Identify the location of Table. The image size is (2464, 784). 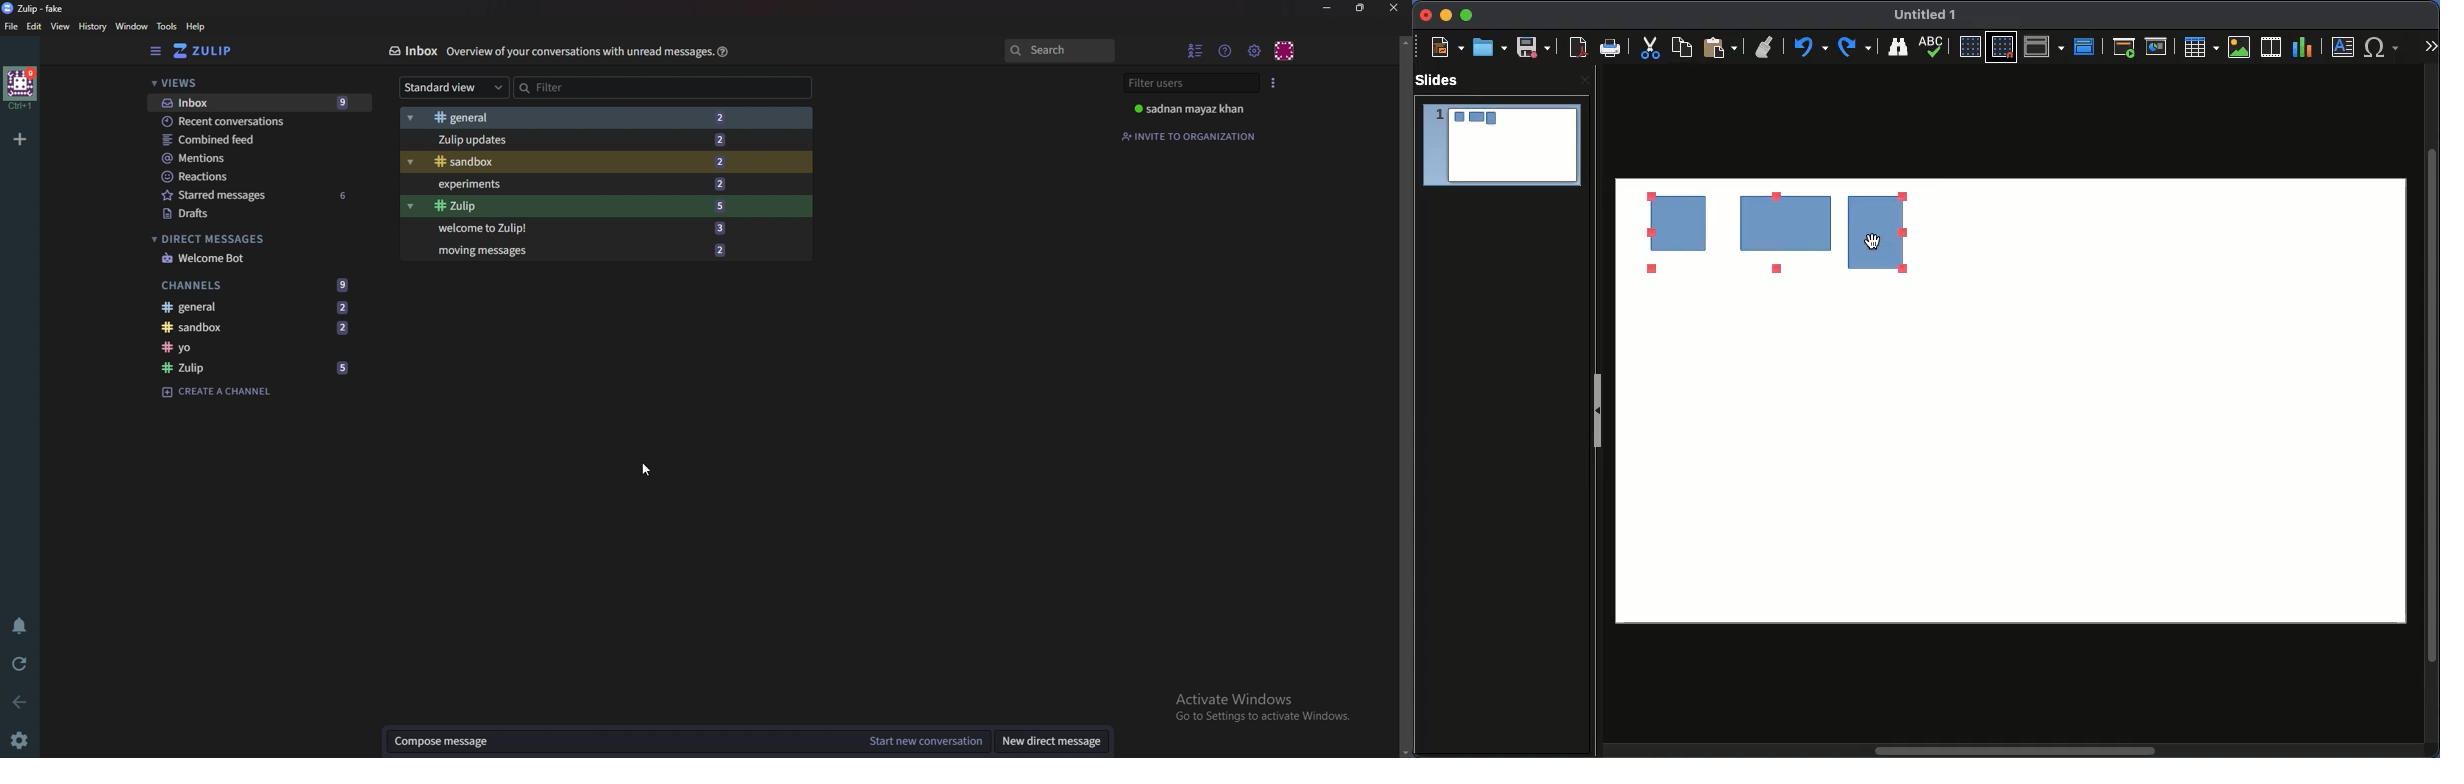
(2202, 47).